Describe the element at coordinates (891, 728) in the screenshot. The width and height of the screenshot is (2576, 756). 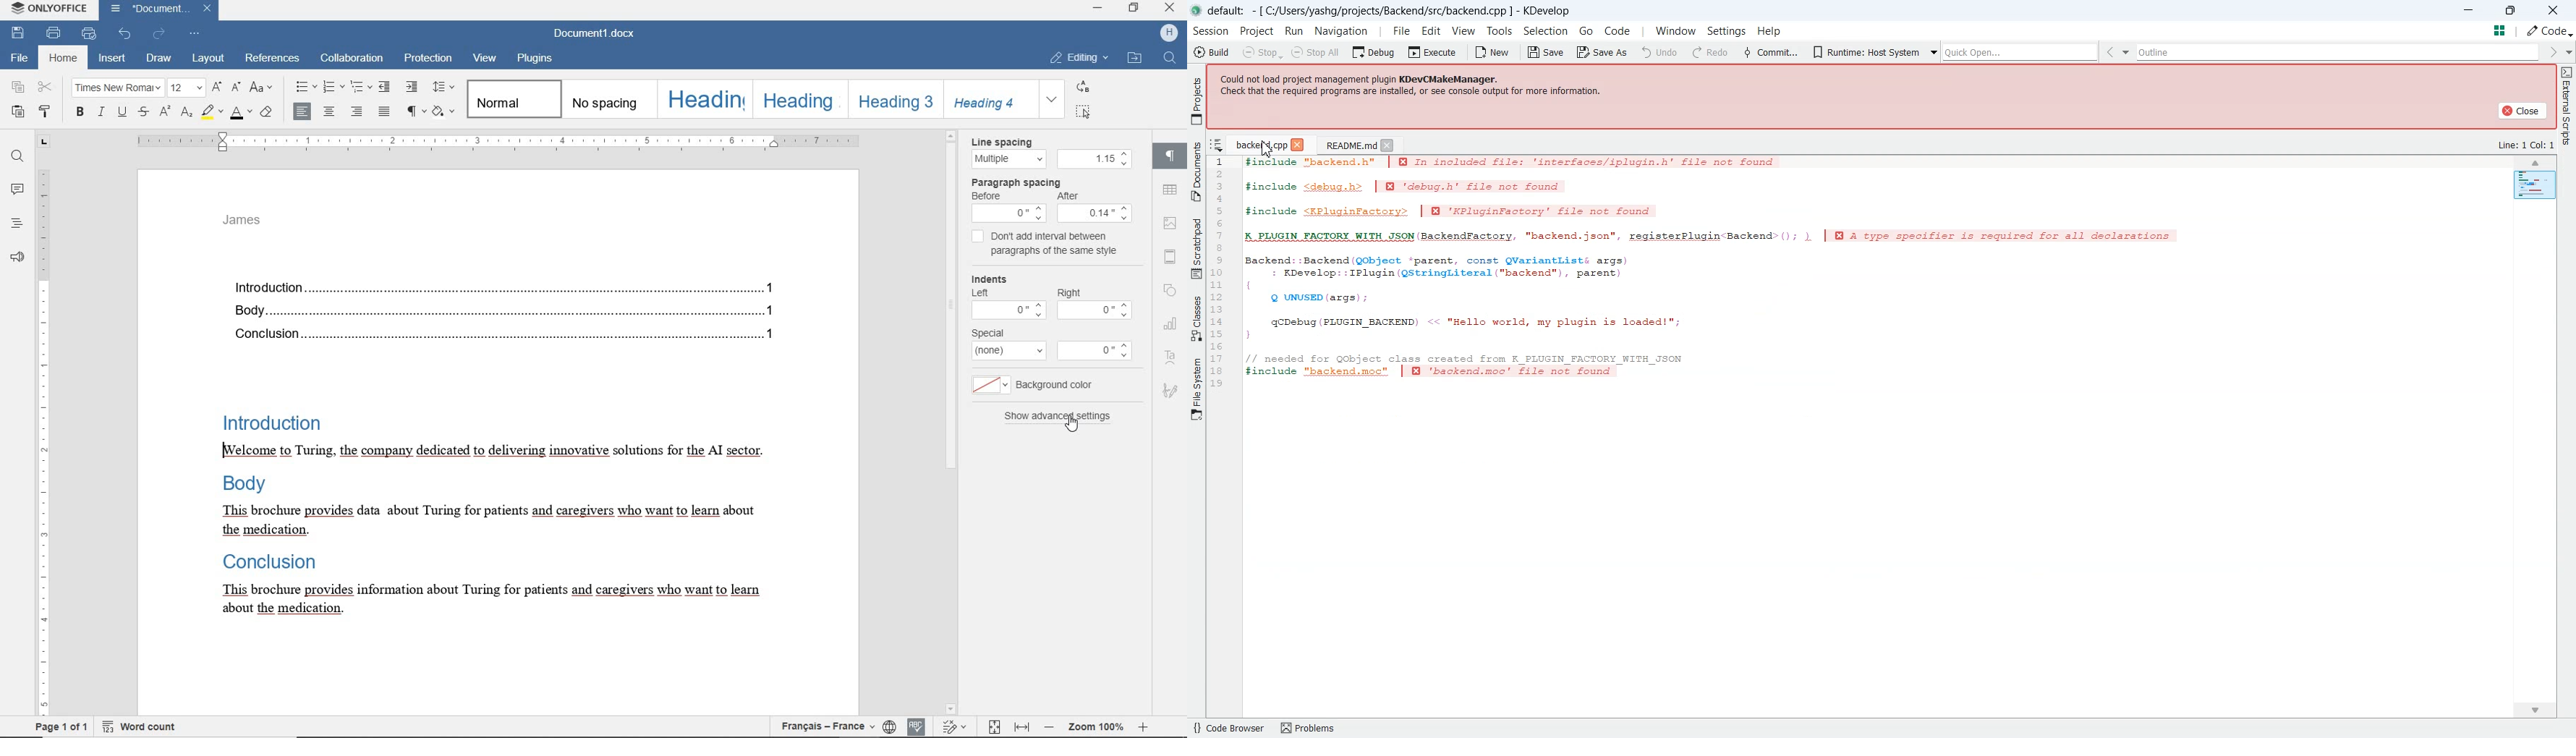
I see `set document language` at that location.